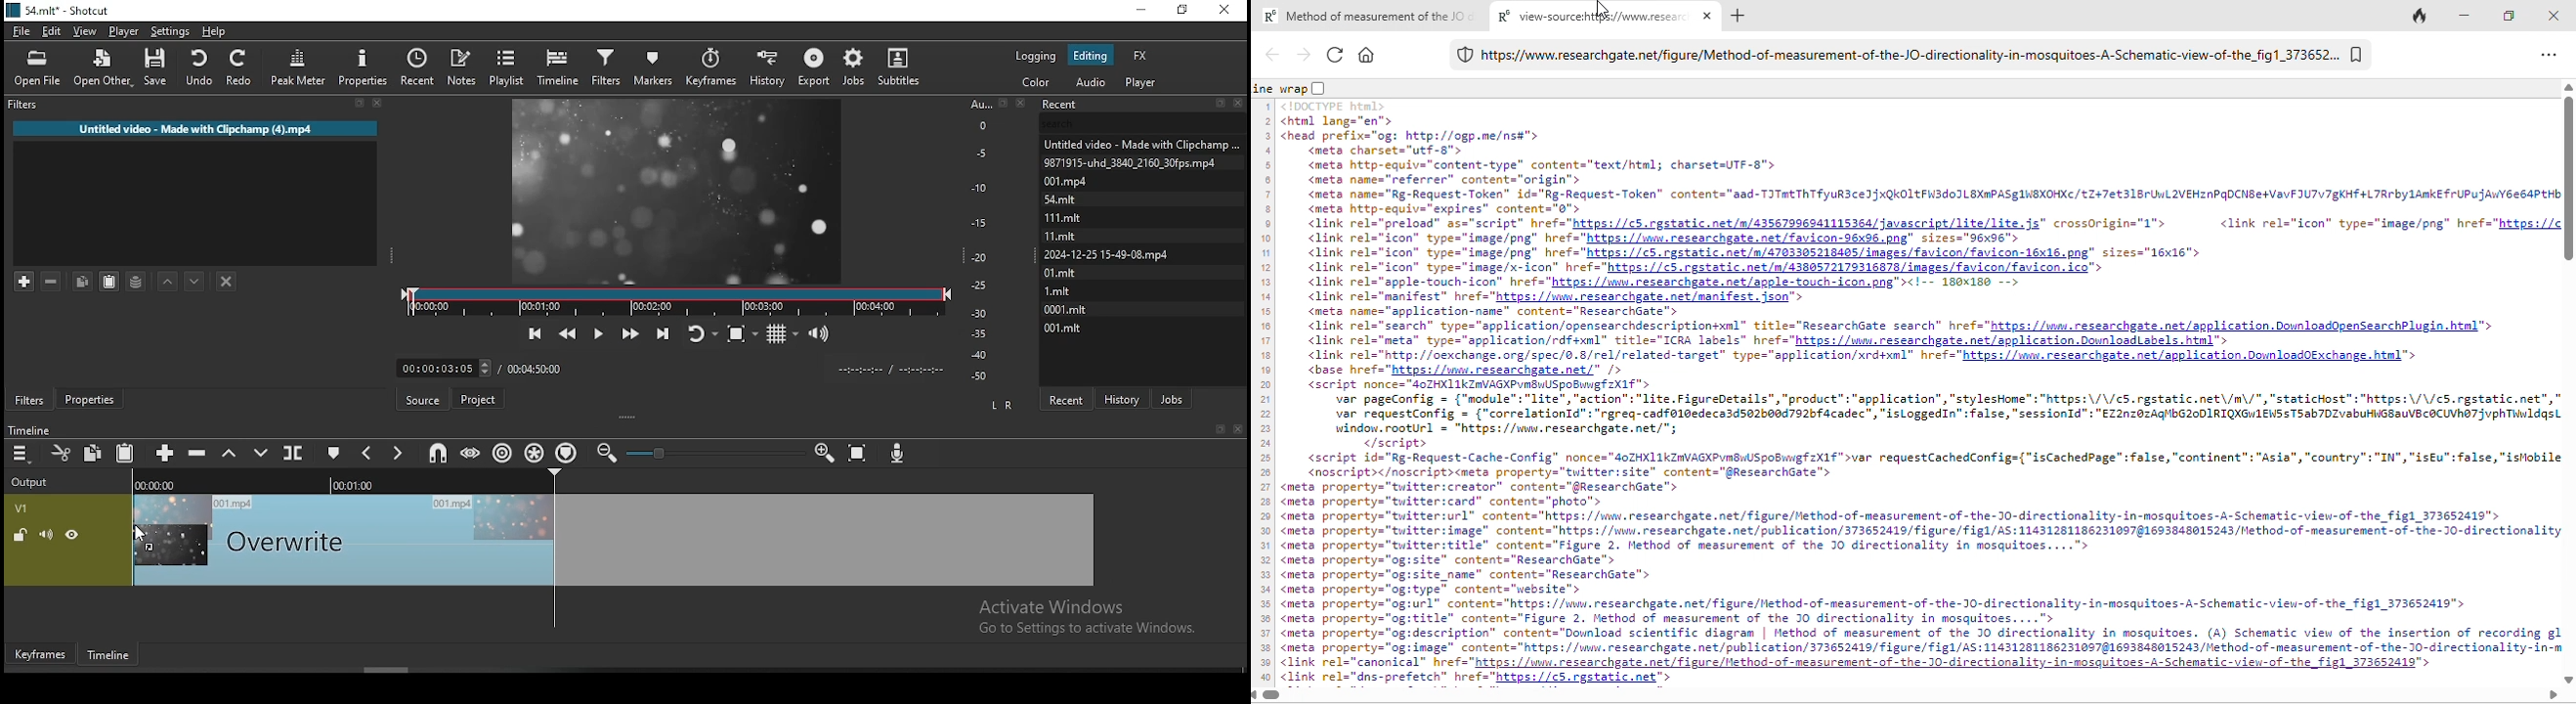  Describe the element at coordinates (54, 30) in the screenshot. I see `edit` at that location.